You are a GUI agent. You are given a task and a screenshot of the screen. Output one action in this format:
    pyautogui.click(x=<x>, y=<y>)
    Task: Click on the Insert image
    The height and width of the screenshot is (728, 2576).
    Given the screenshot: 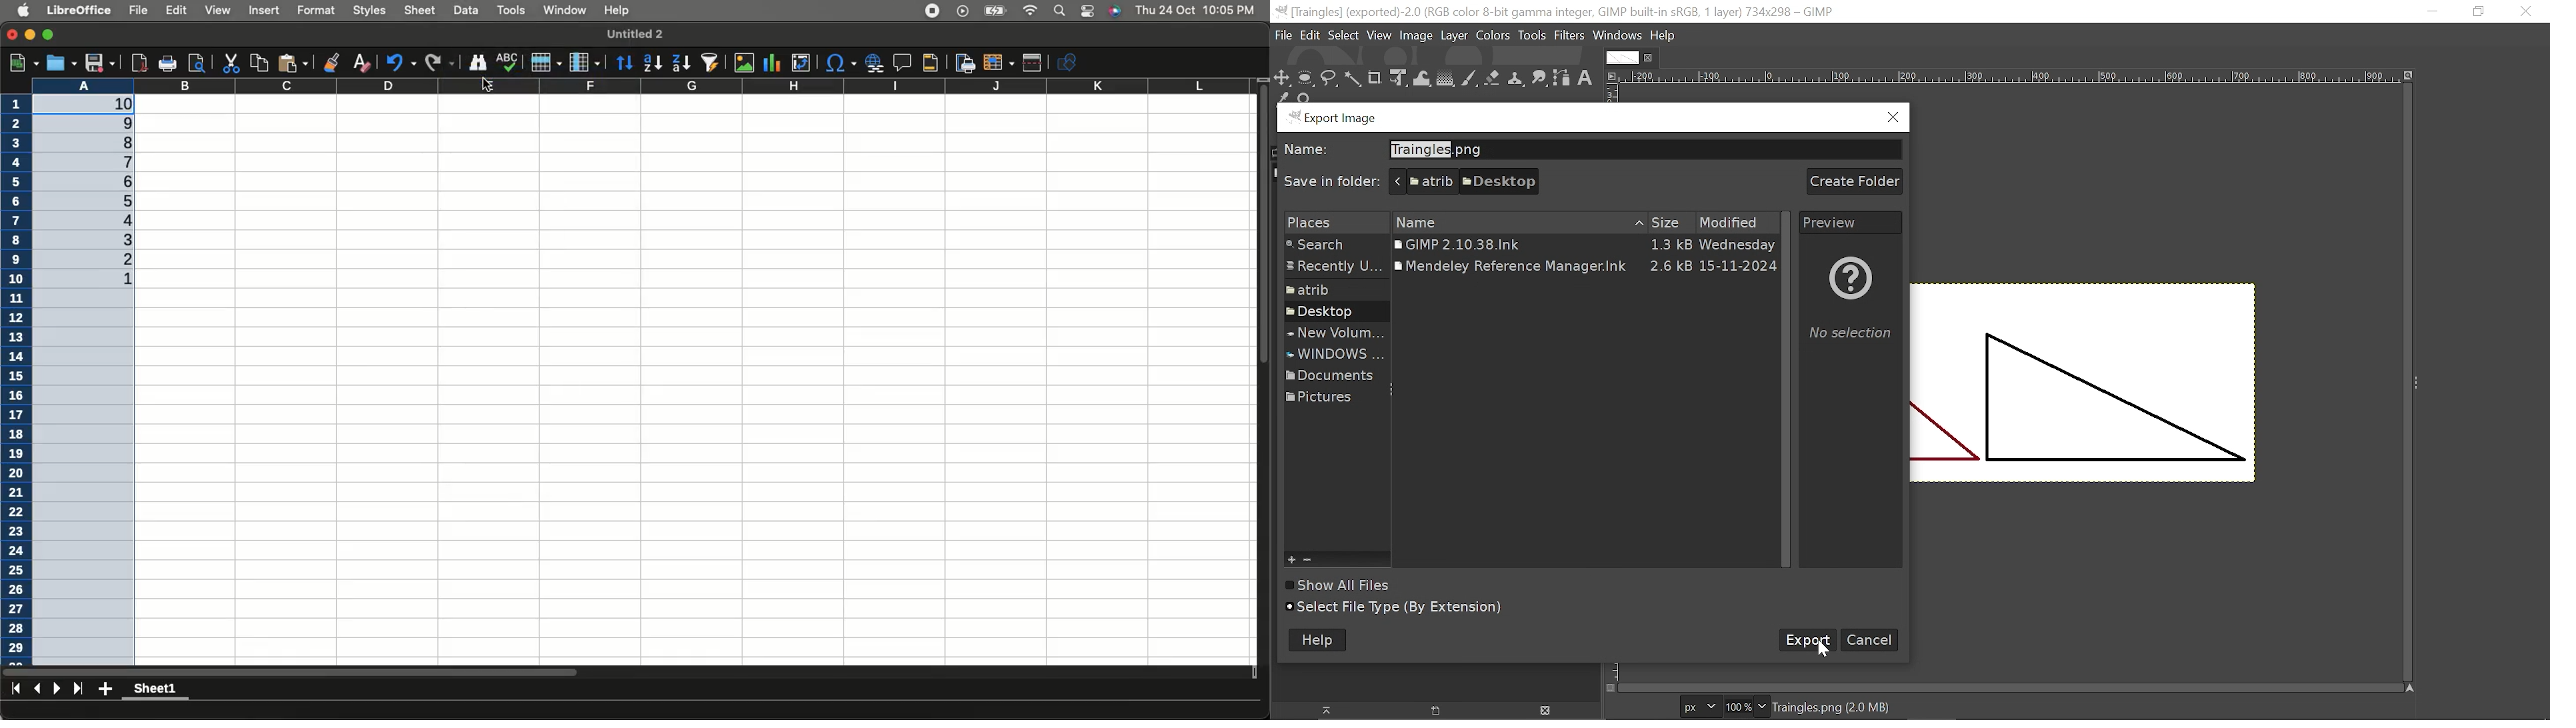 What is the action you would take?
    pyautogui.click(x=746, y=64)
    